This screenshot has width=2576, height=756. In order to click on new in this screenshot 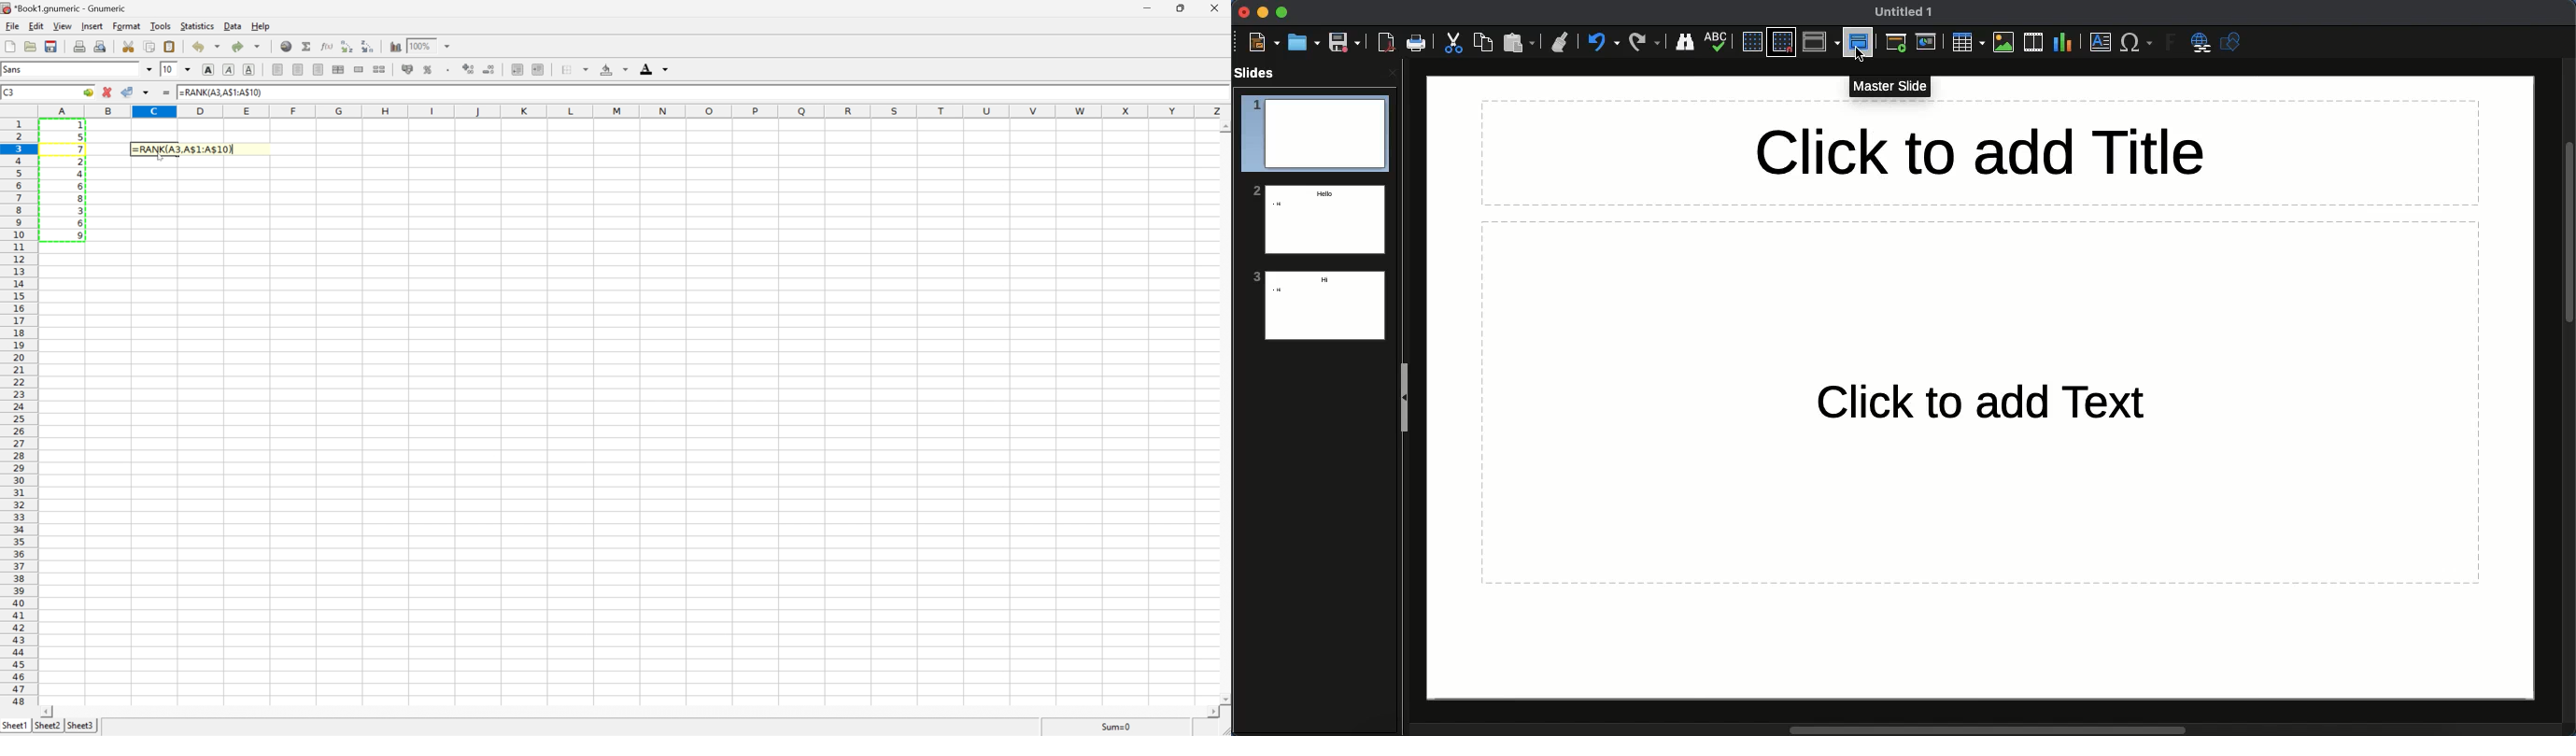, I will do `click(11, 45)`.